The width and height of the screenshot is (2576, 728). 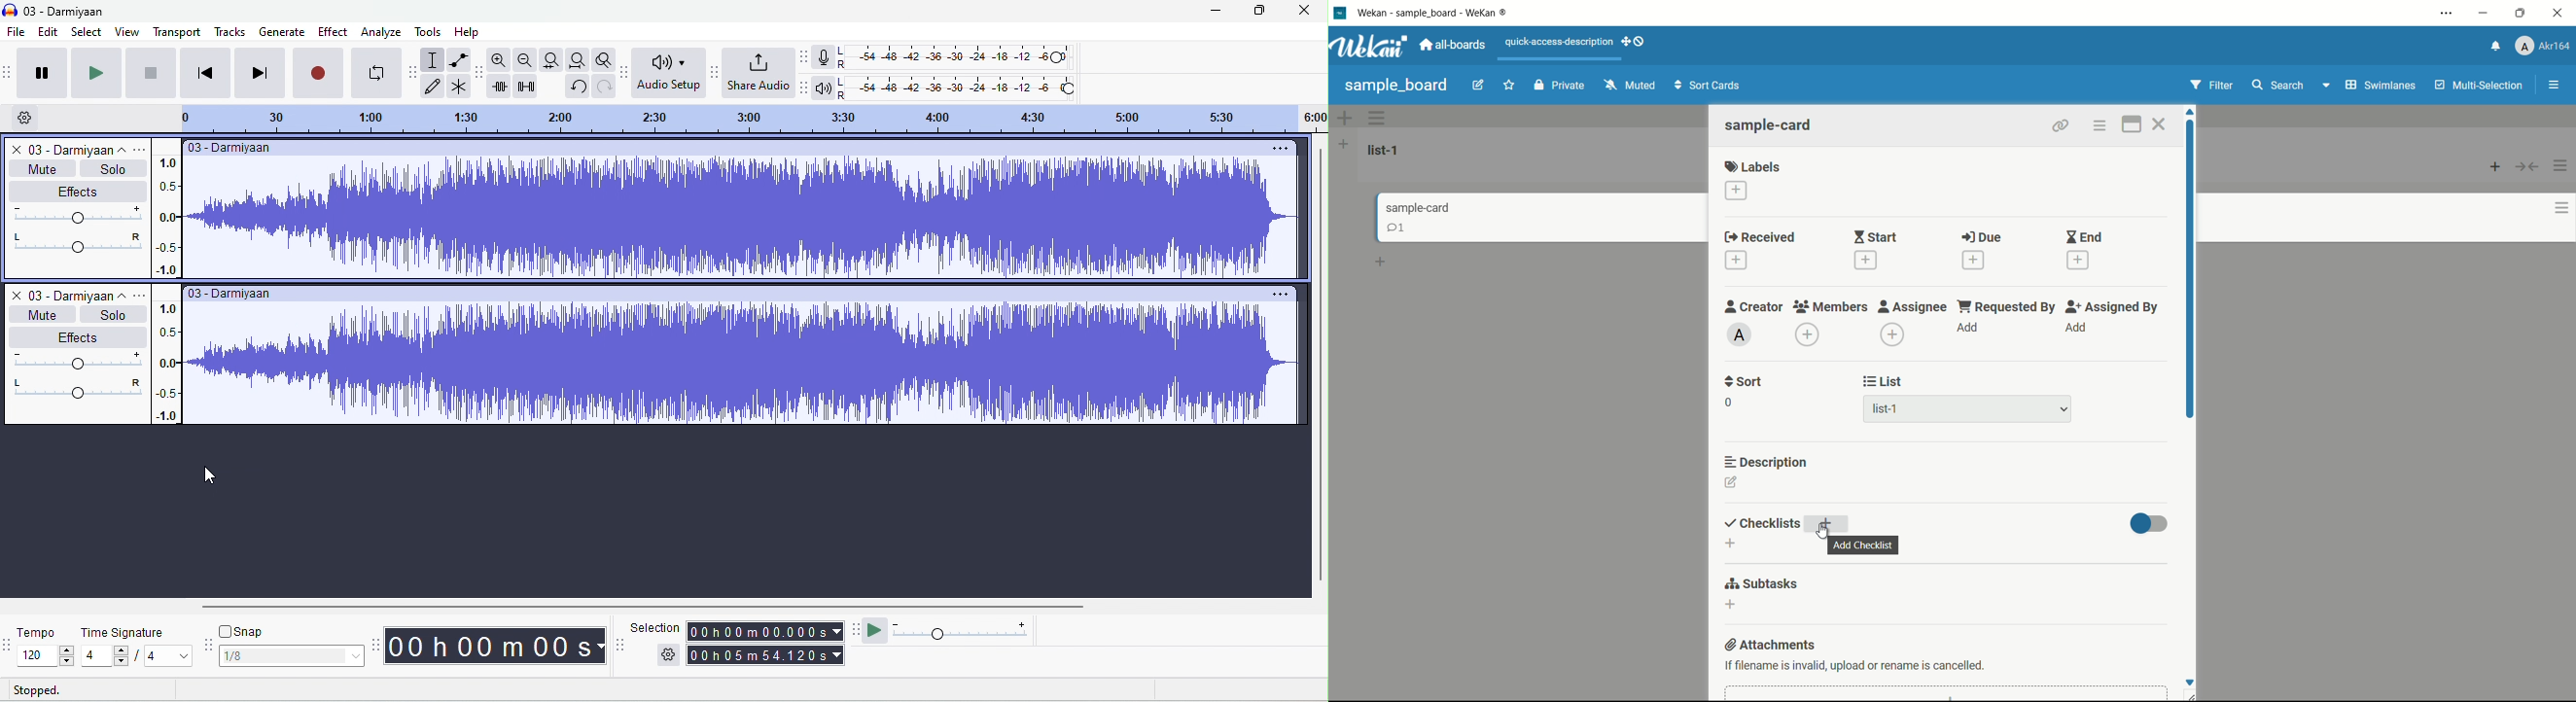 What do you see at coordinates (76, 293) in the screenshot?
I see `track title` at bounding box center [76, 293].